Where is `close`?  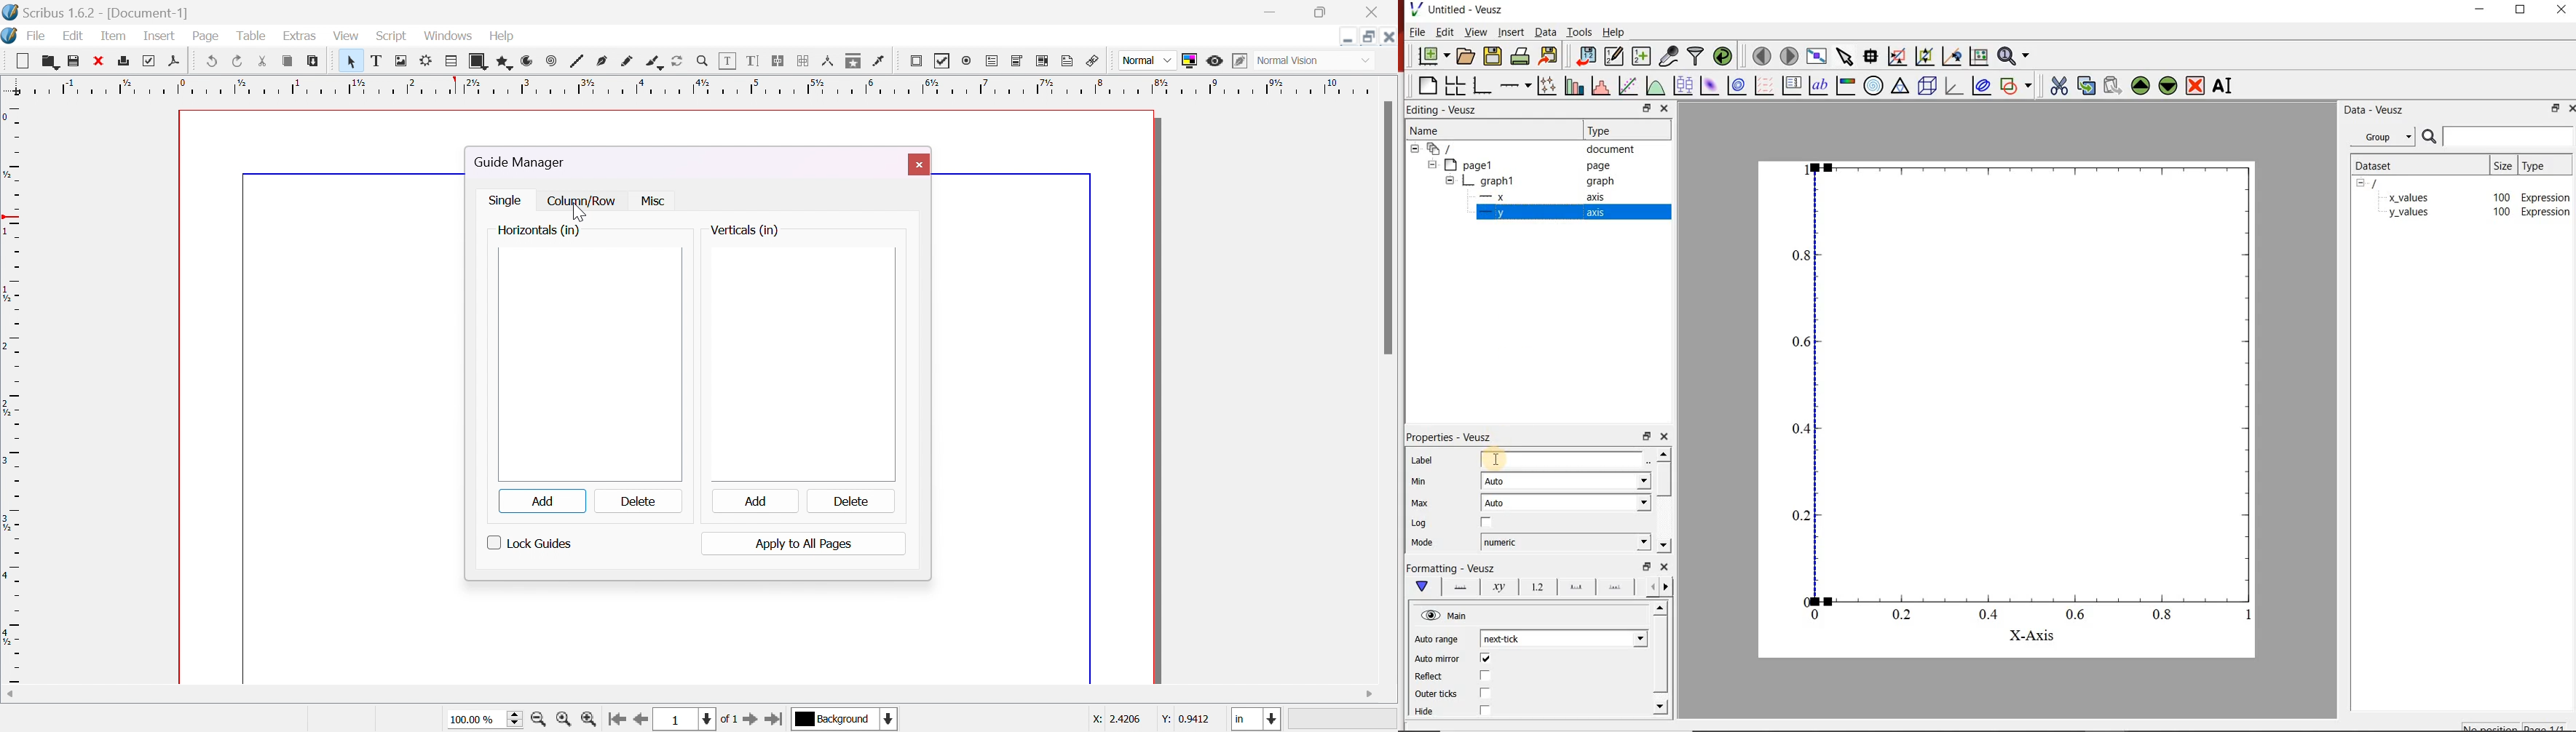 close is located at coordinates (1665, 435).